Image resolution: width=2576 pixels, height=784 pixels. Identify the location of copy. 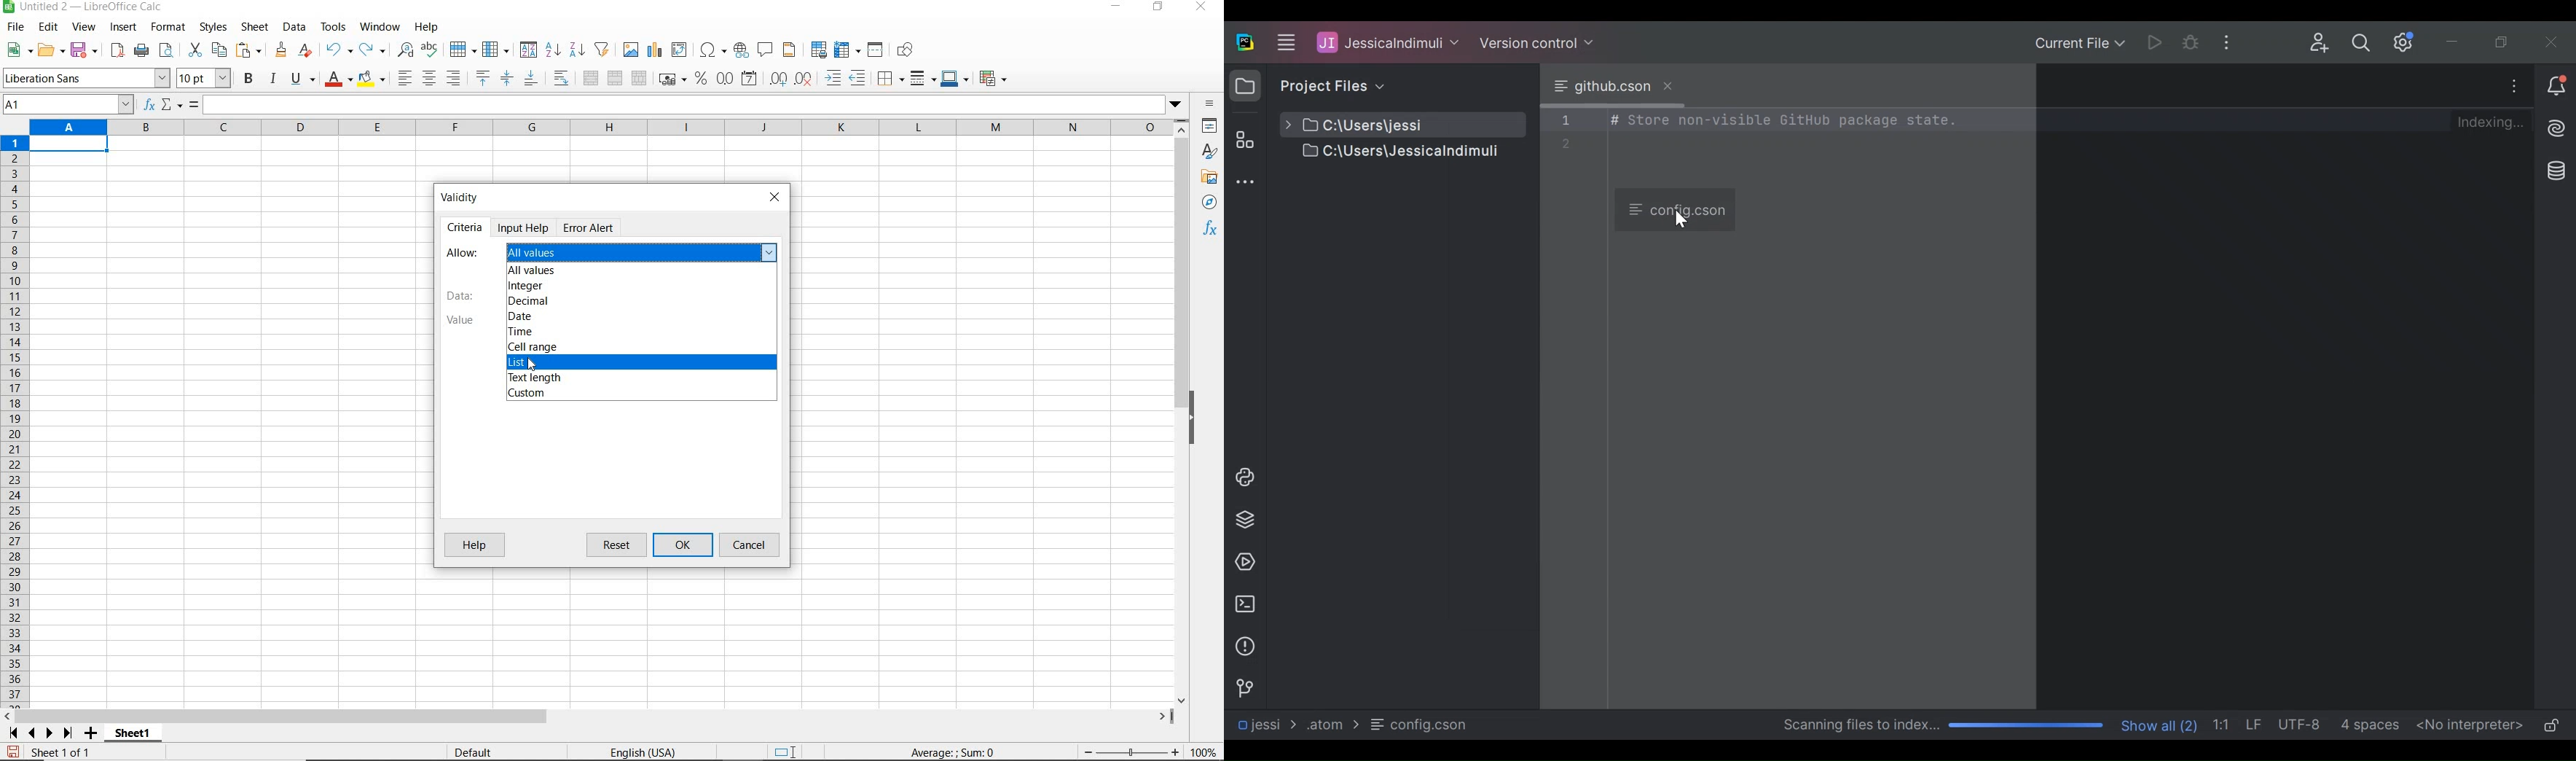
(220, 50).